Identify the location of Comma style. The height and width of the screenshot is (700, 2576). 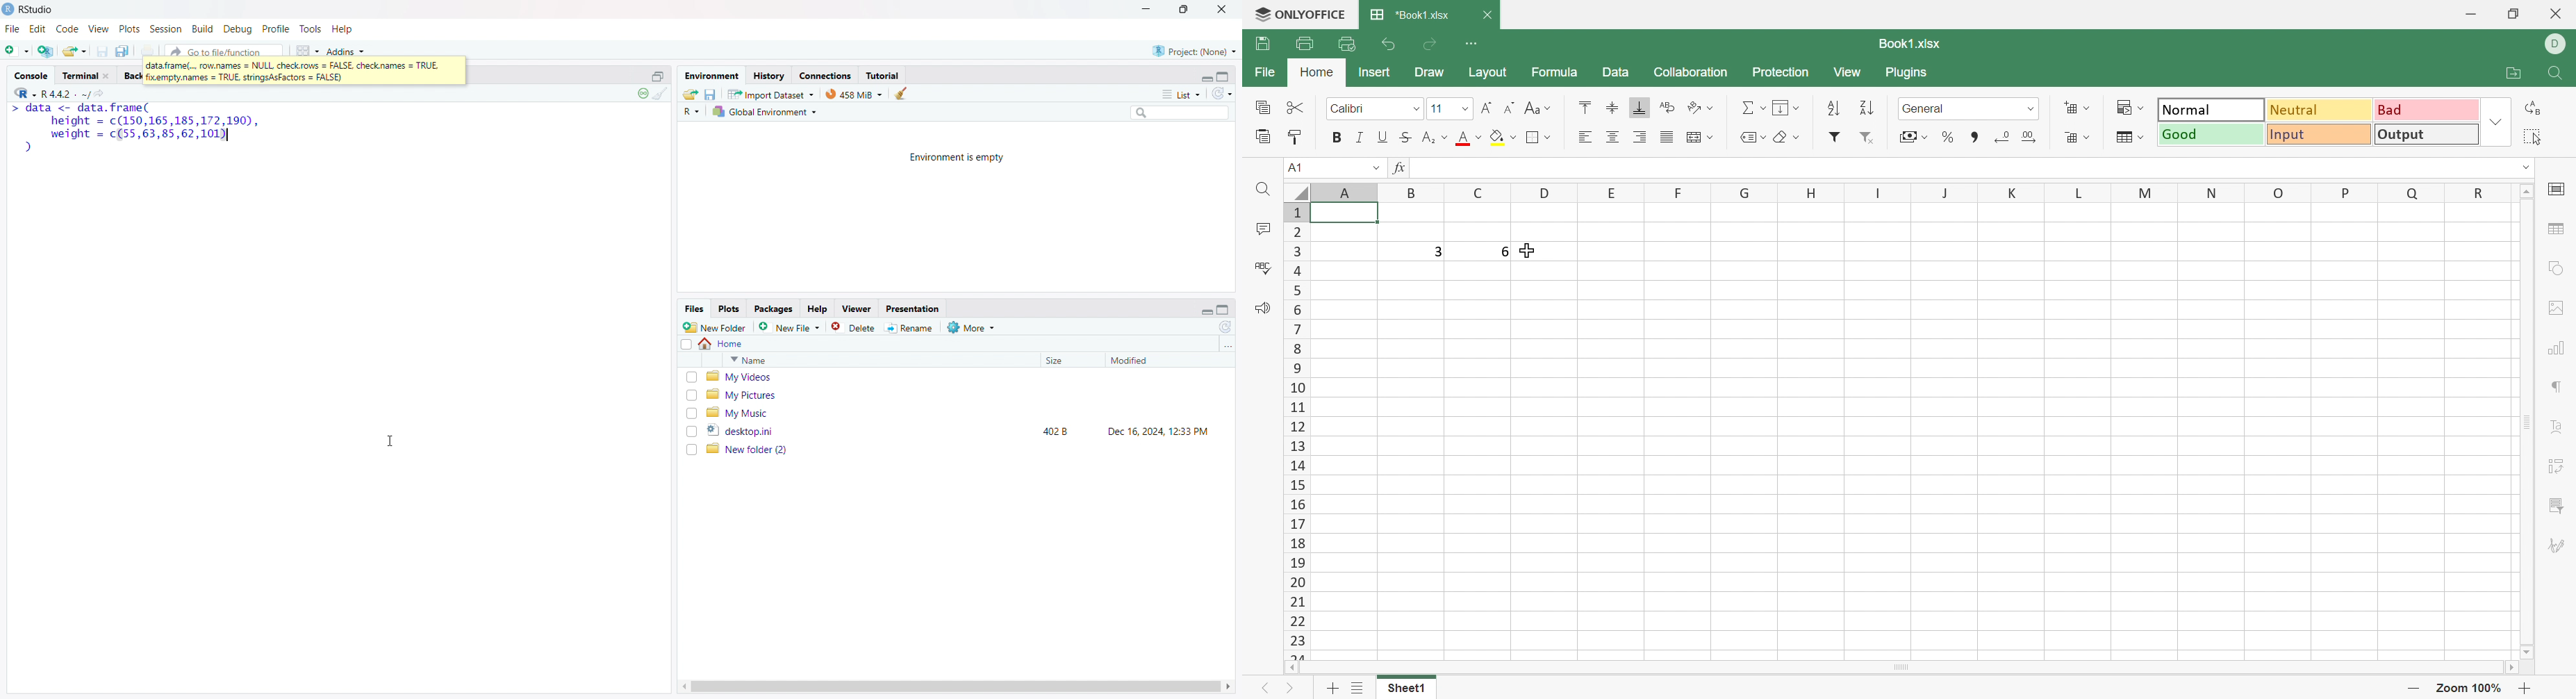
(1974, 135).